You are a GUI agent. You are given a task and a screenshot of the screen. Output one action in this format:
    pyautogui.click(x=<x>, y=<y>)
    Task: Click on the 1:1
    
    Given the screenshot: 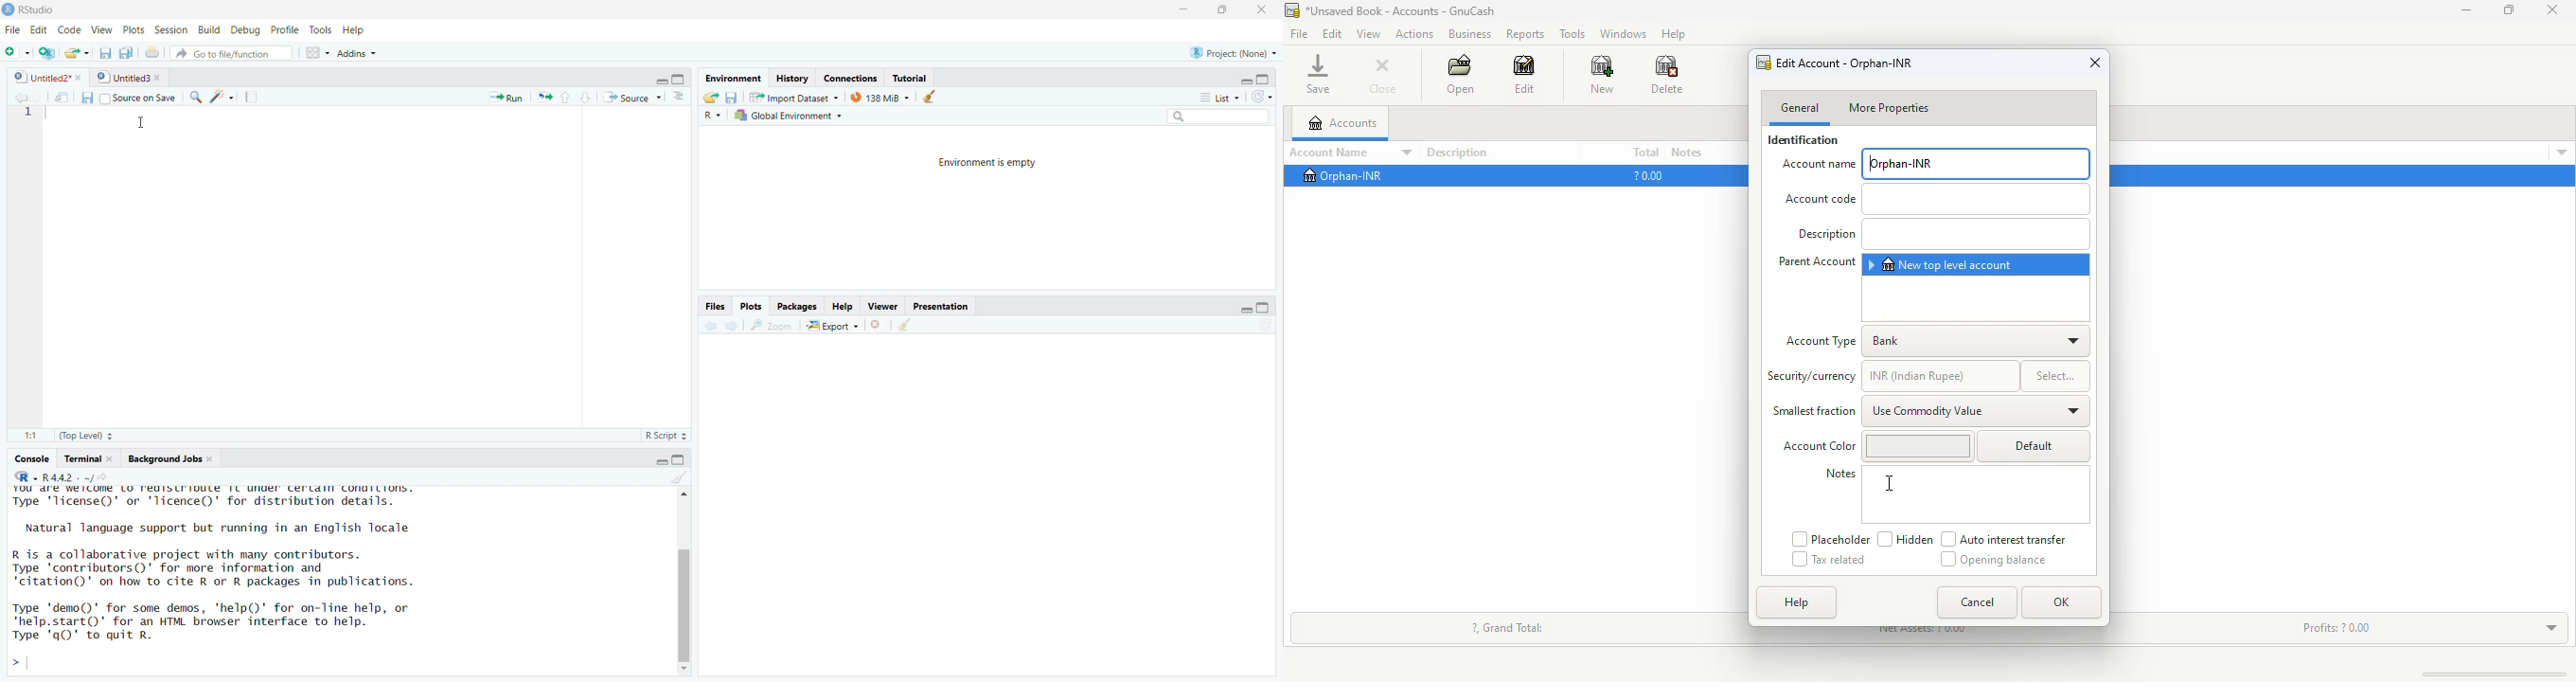 What is the action you would take?
    pyautogui.click(x=23, y=436)
    